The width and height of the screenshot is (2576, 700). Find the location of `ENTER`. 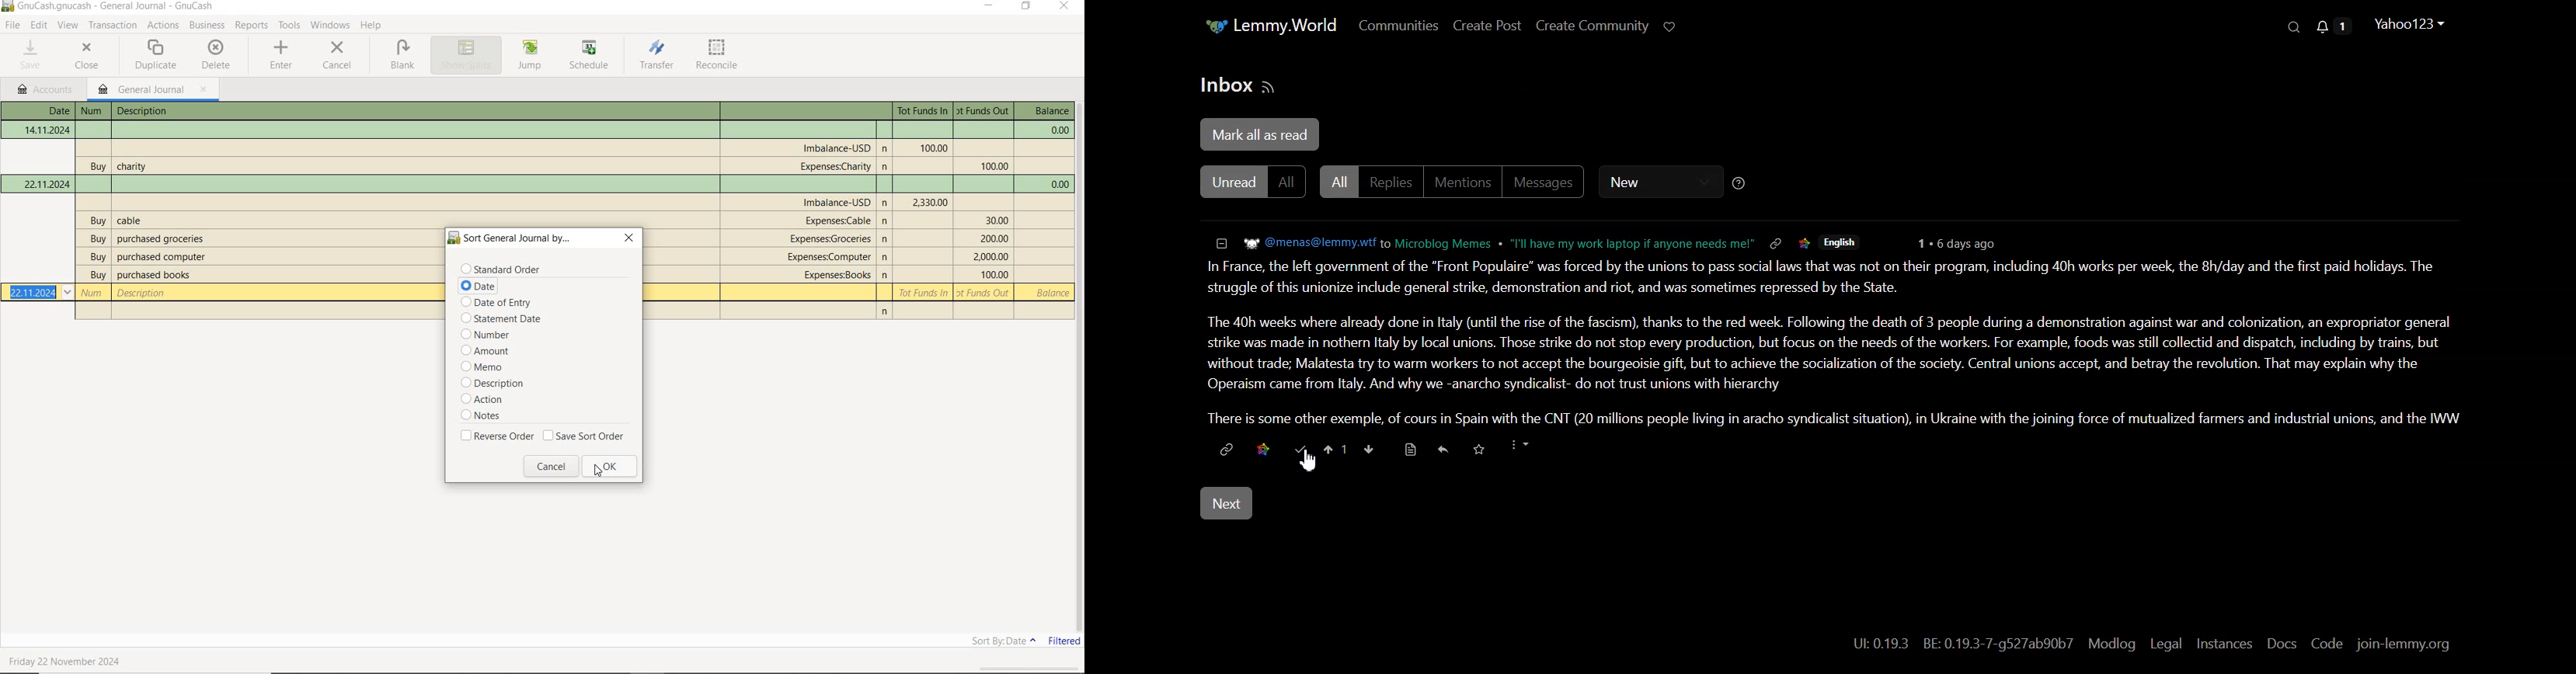

ENTER is located at coordinates (282, 56).